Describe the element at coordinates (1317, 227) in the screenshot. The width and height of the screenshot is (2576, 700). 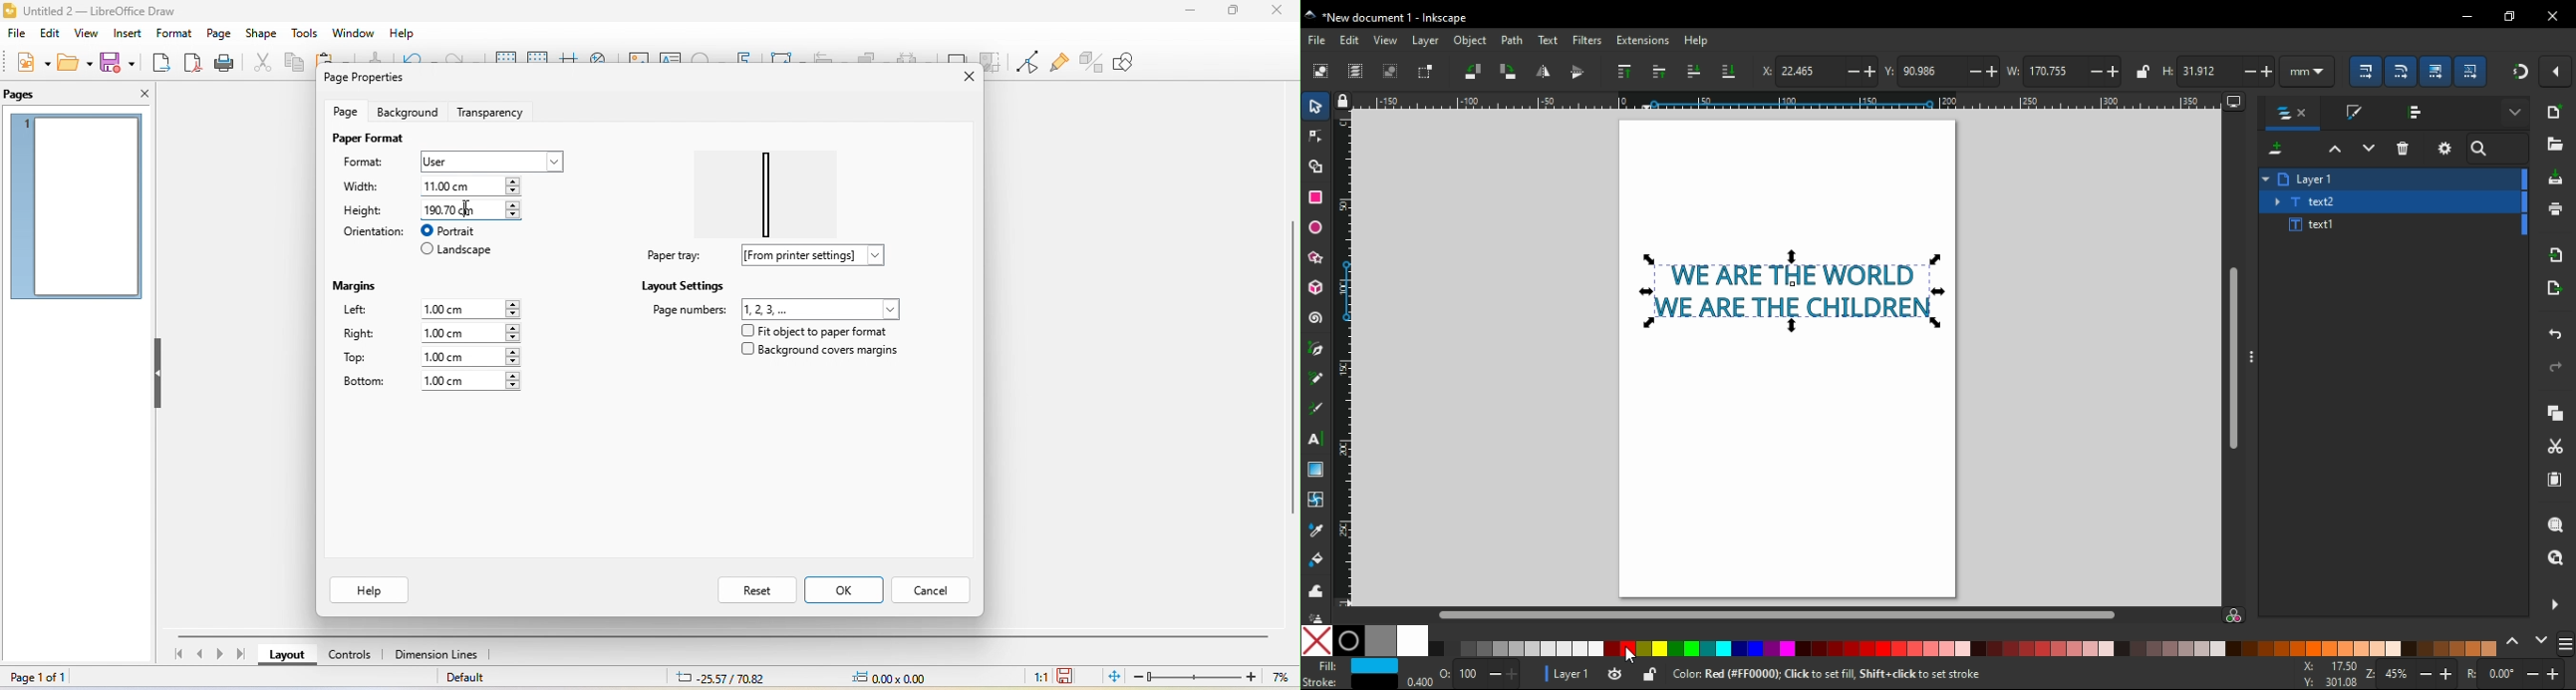
I see `ellipse/arc tool` at that location.